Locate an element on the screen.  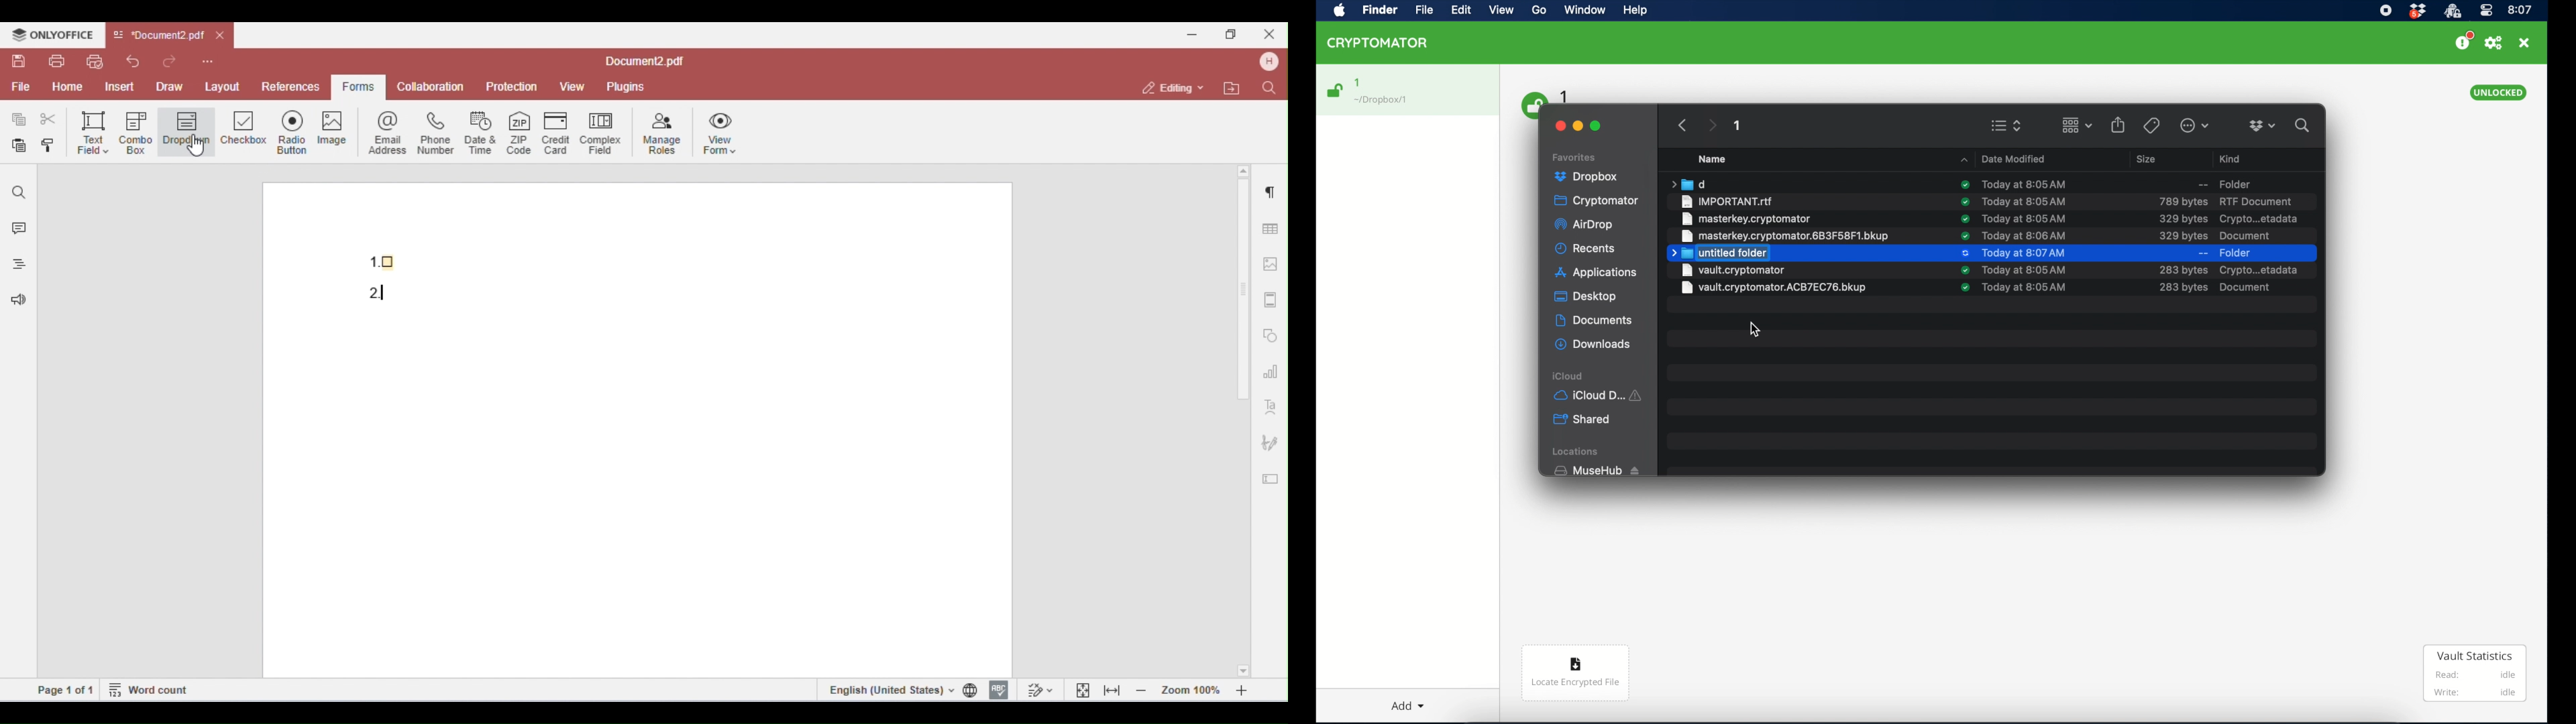
minimize is located at coordinates (1579, 125).